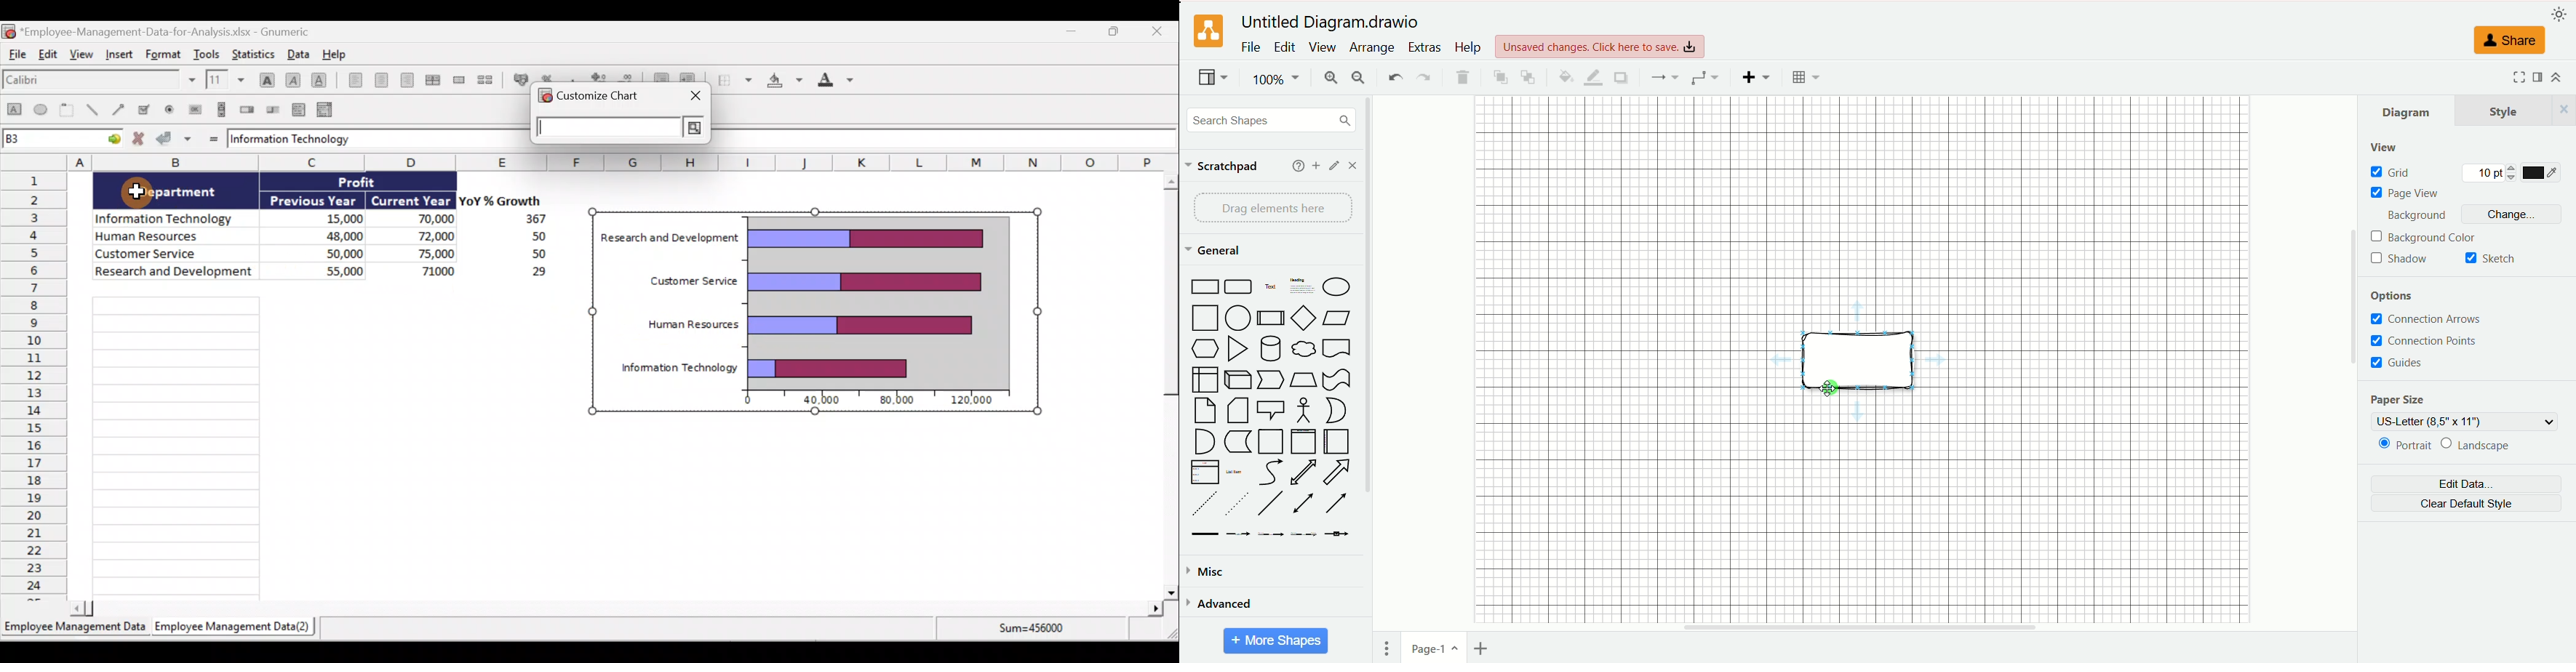 This screenshot has height=672, width=2576. I want to click on 10 pt, so click(2488, 171).